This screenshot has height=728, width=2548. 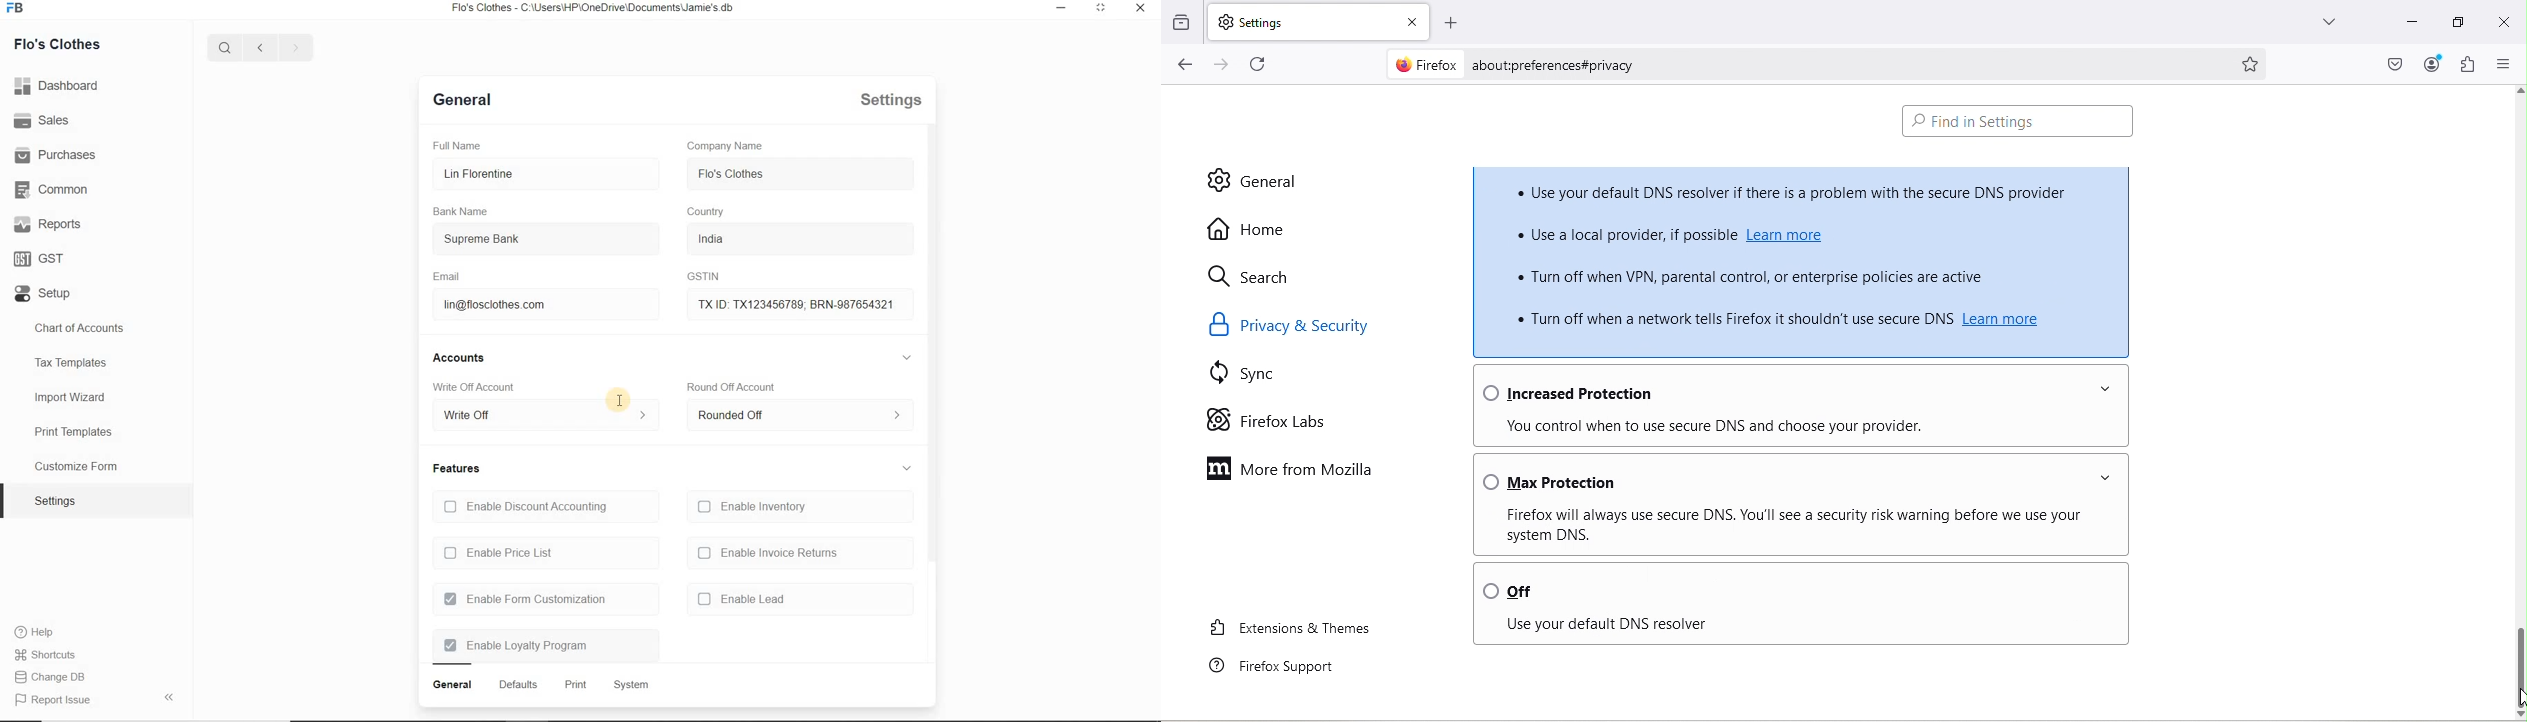 I want to click on Customize Form, so click(x=76, y=467).